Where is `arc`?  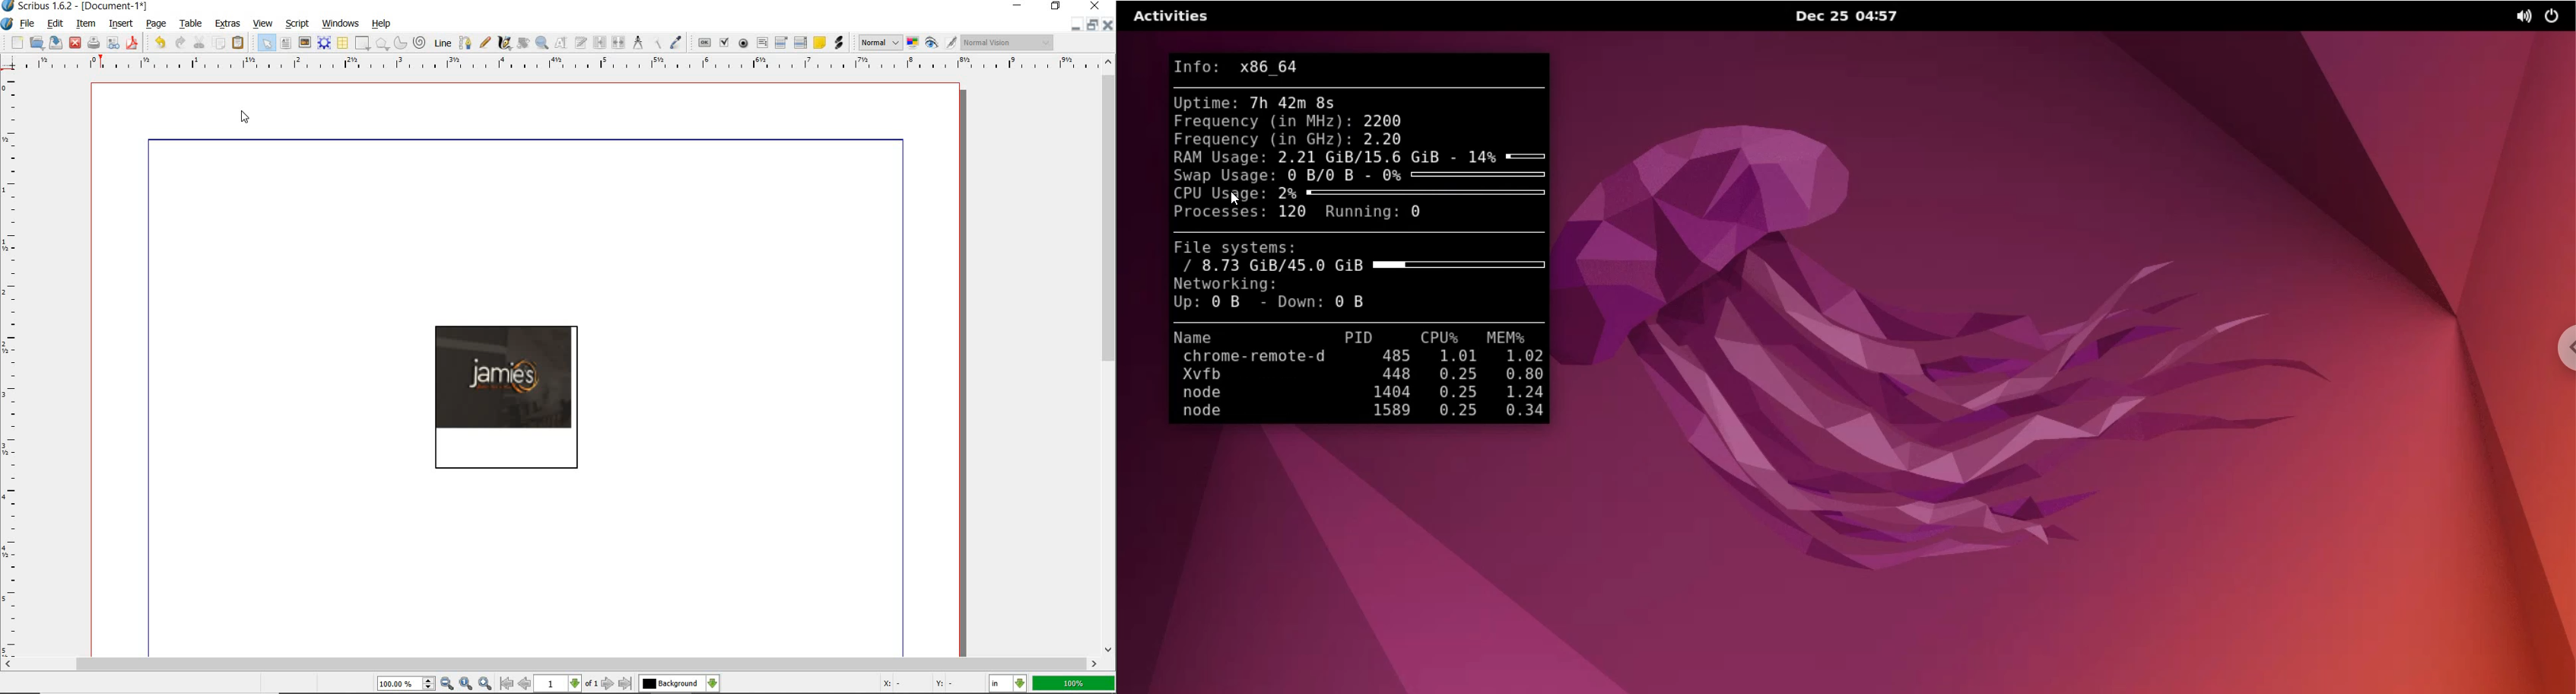 arc is located at coordinates (401, 43).